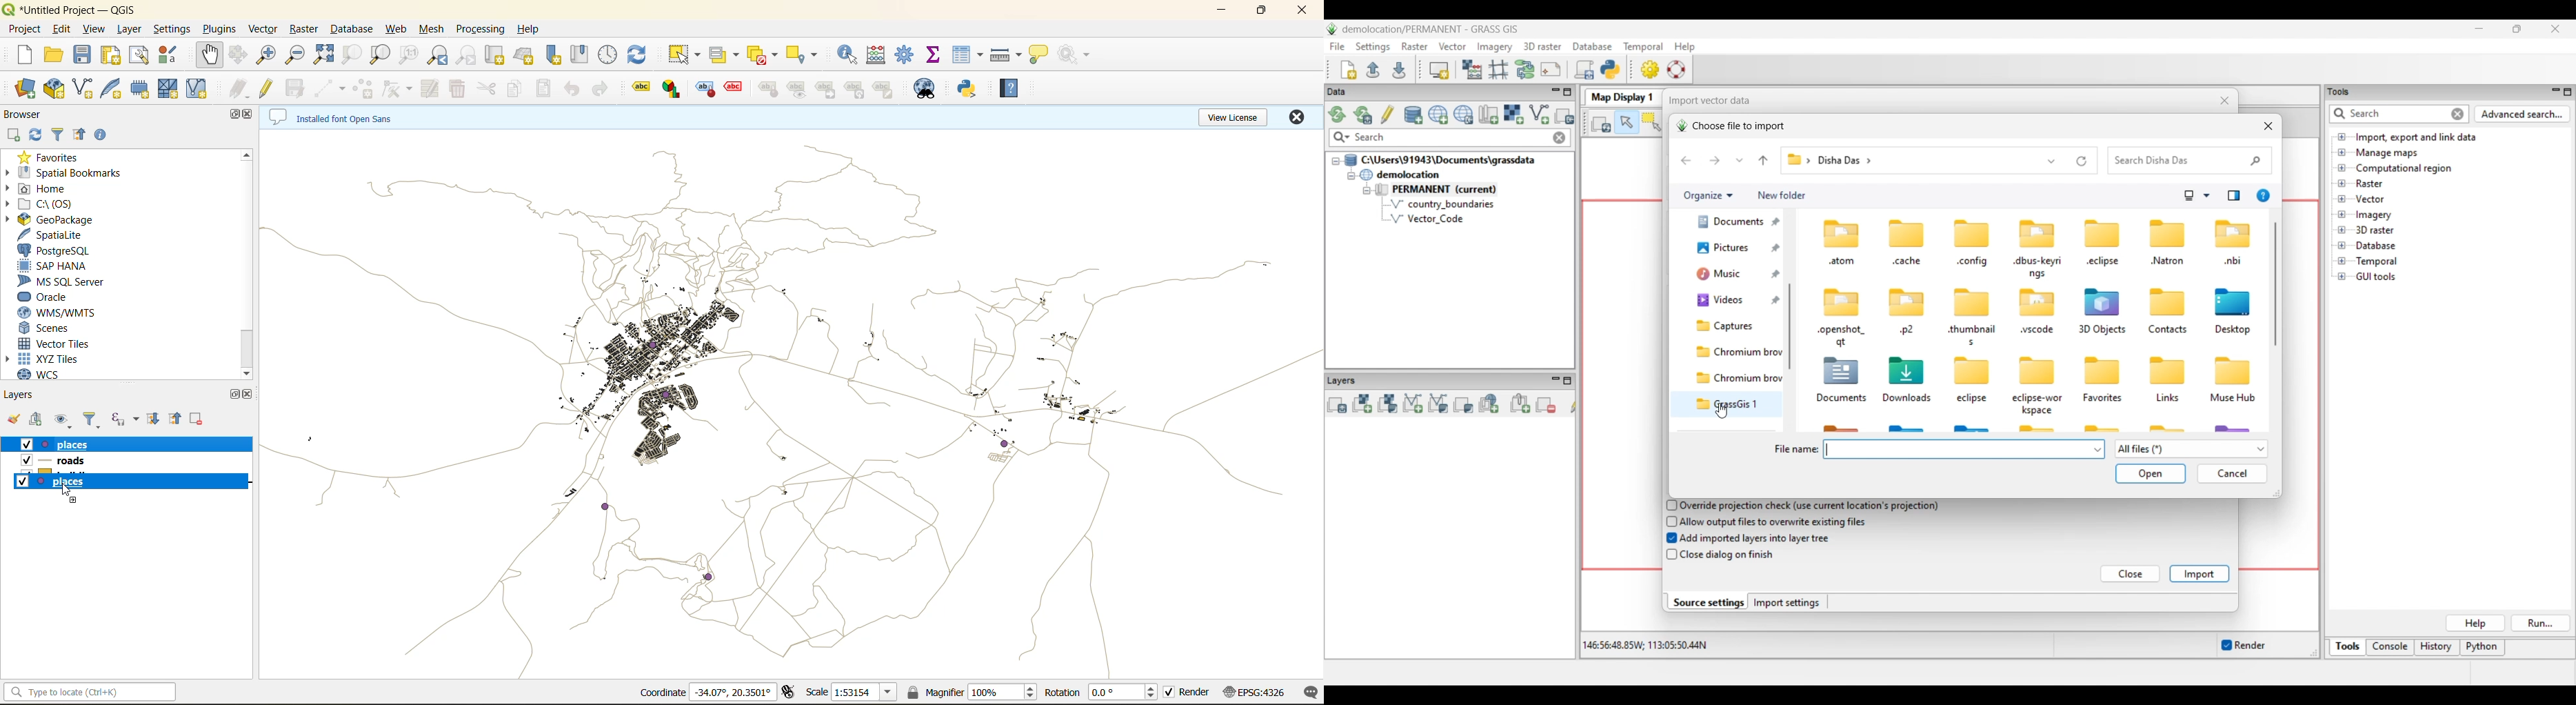 The width and height of the screenshot is (2576, 728). Describe the element at coordinates (67, 220) in the screenshot. I see `geopackage` at that location.